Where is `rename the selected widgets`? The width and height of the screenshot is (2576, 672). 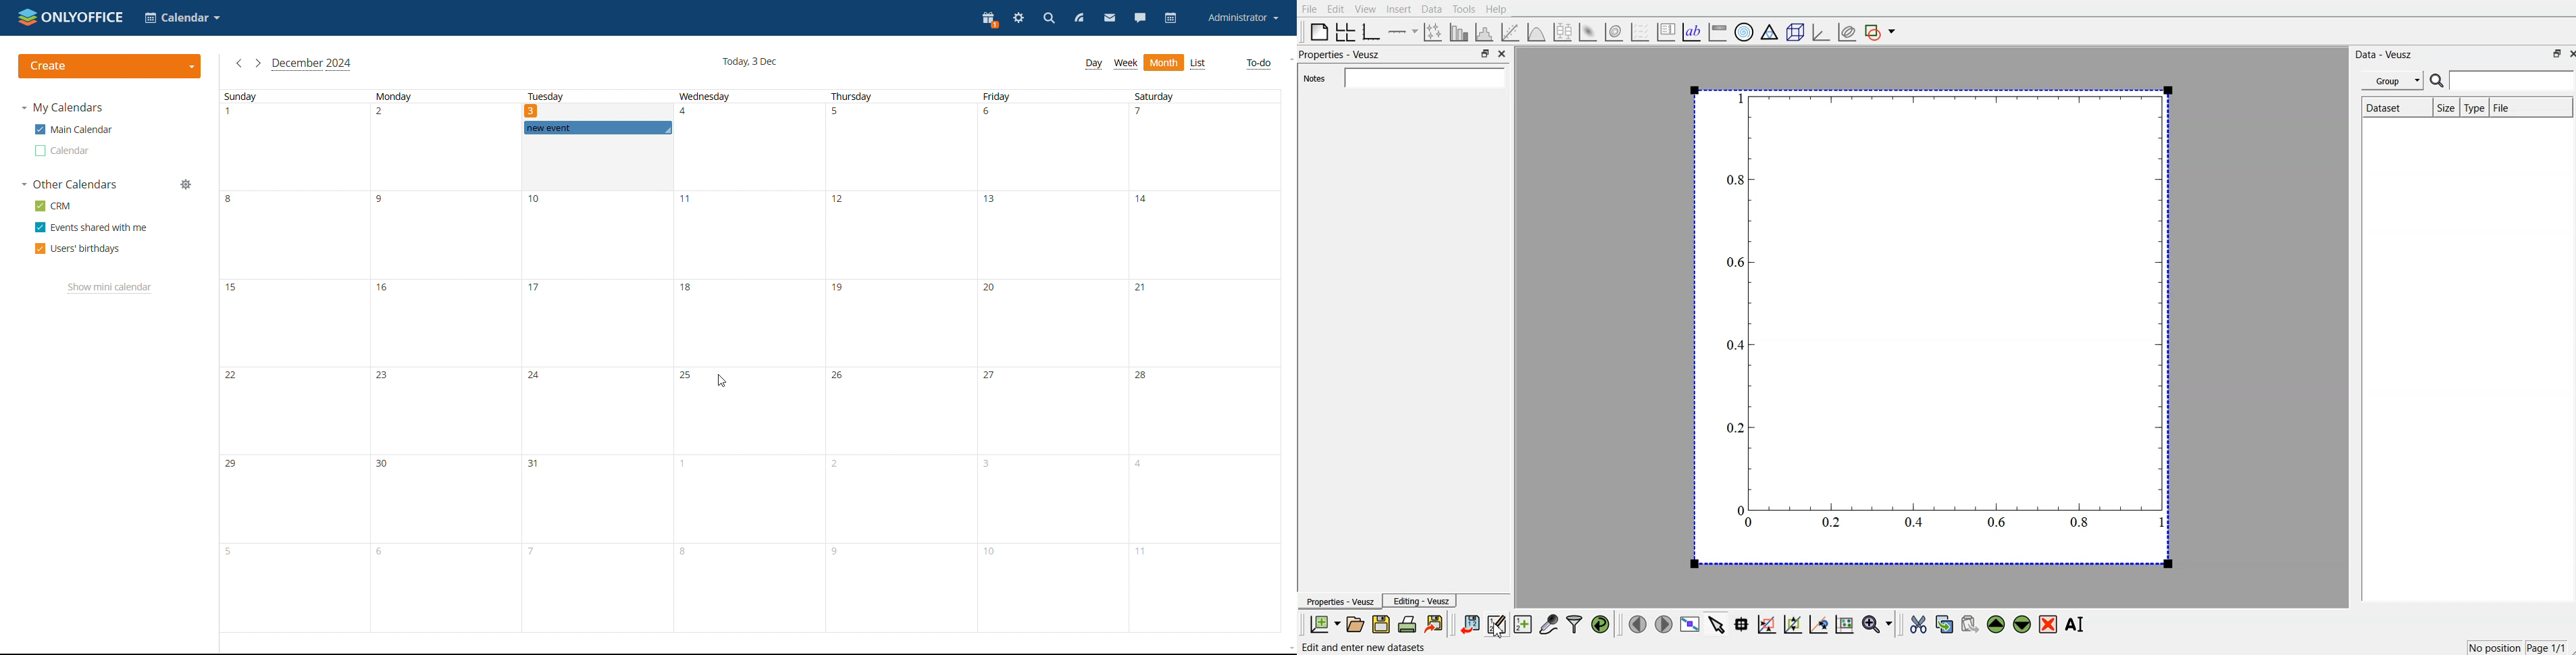
rename the selected widgets is located at coordinates (2076, 624).